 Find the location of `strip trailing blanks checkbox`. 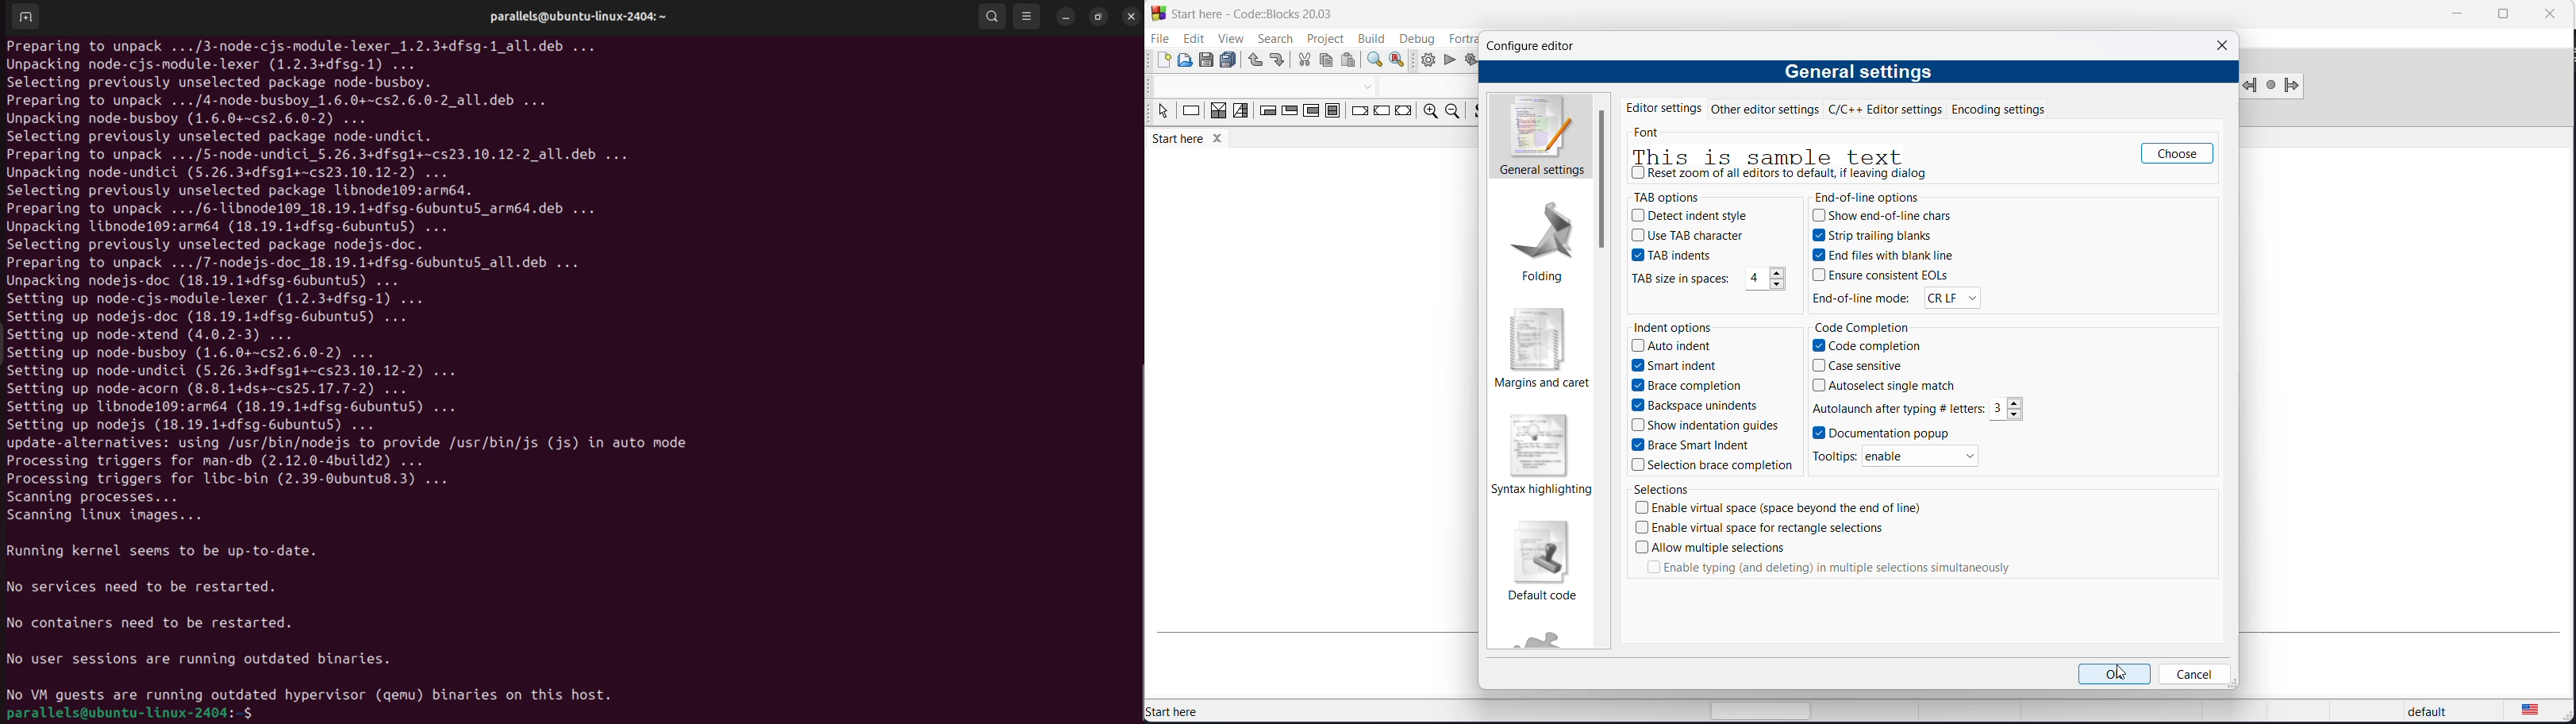

strip trailing blanks checkbox is located at coordinates (1889, 238).